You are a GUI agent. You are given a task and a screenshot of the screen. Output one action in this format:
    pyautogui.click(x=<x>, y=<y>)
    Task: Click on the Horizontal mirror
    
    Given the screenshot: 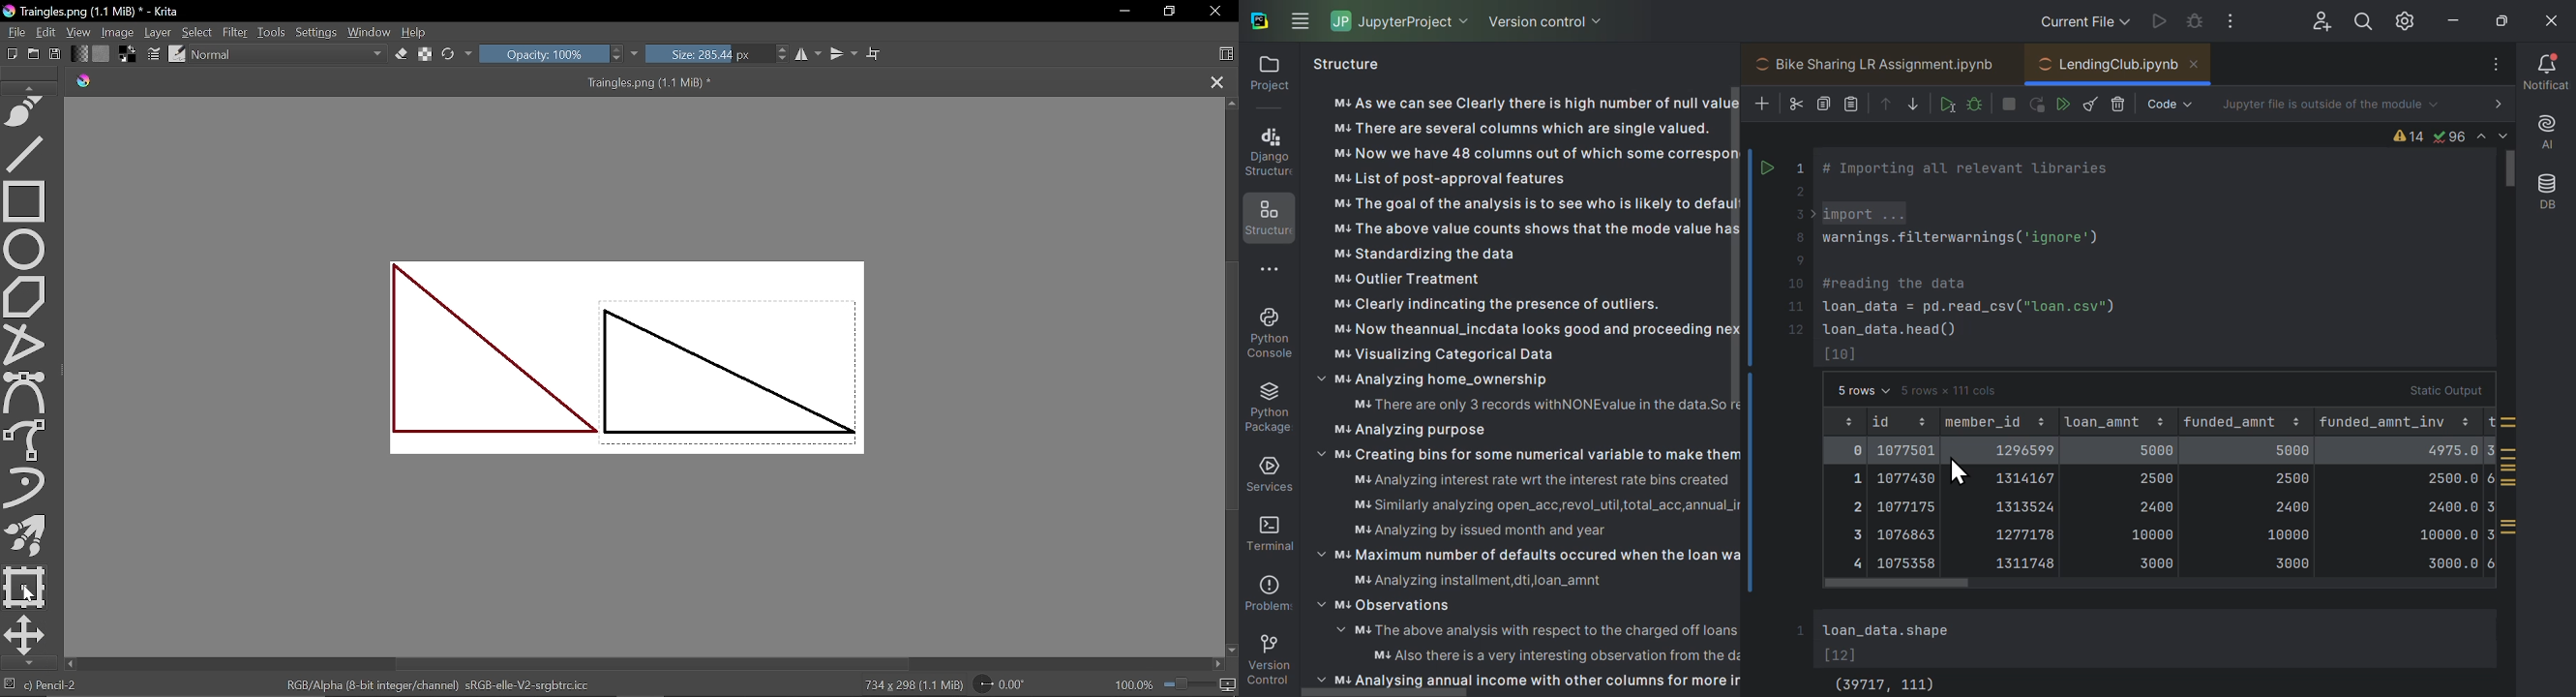 What is the action you would take?
    pyautogui.click(x=809, y=54)
    